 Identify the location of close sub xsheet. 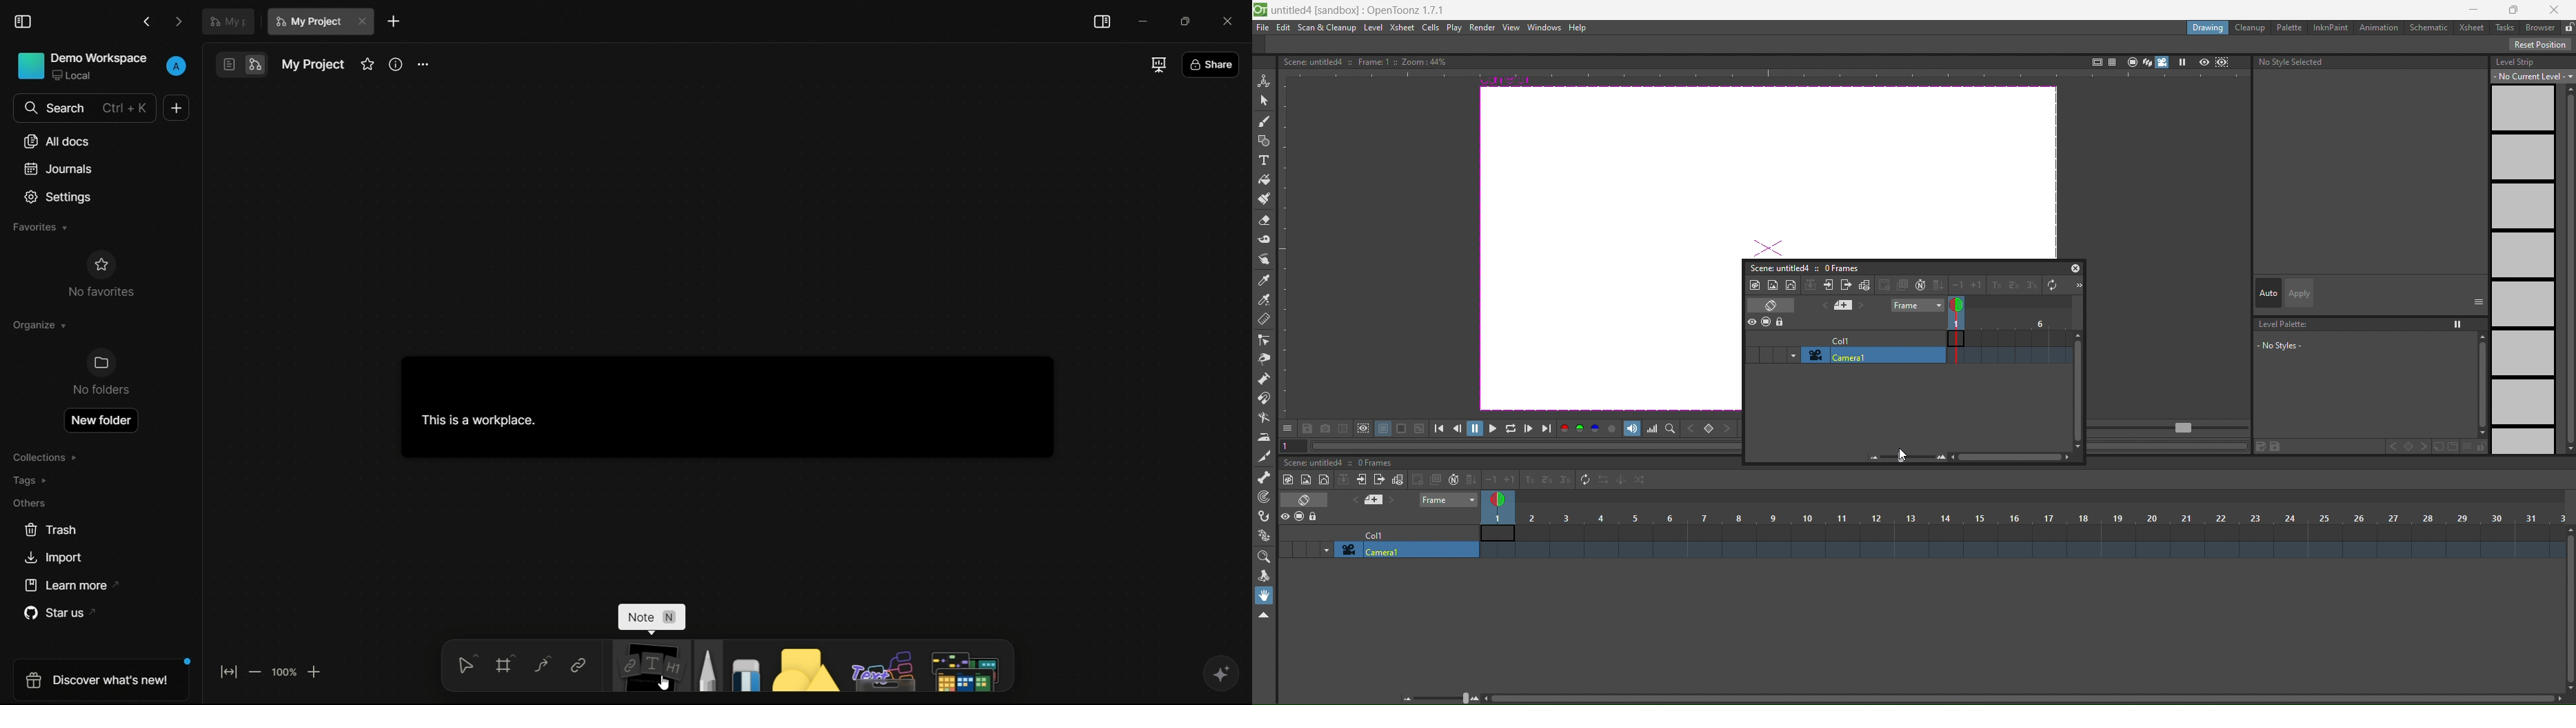
(1361, 479).